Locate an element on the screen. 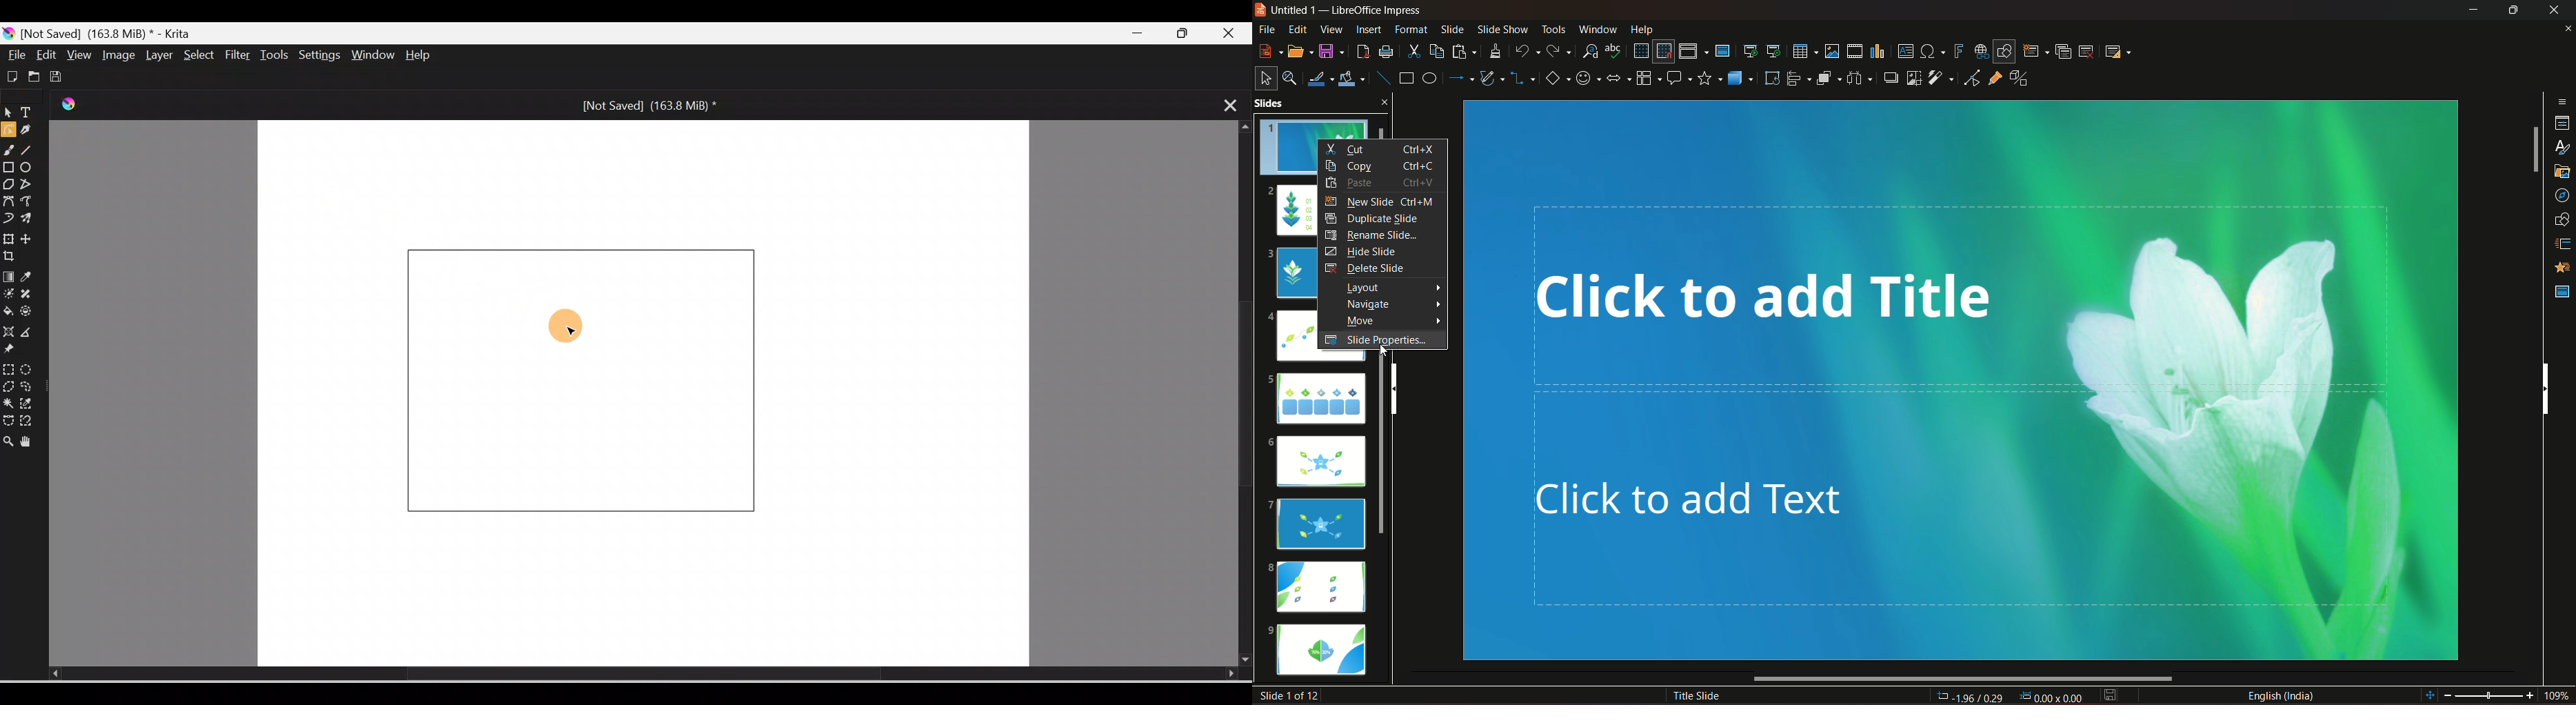 This screenshot has width=2576, height=728. horizontal scroll bar is located at coordinates (1964, 679).